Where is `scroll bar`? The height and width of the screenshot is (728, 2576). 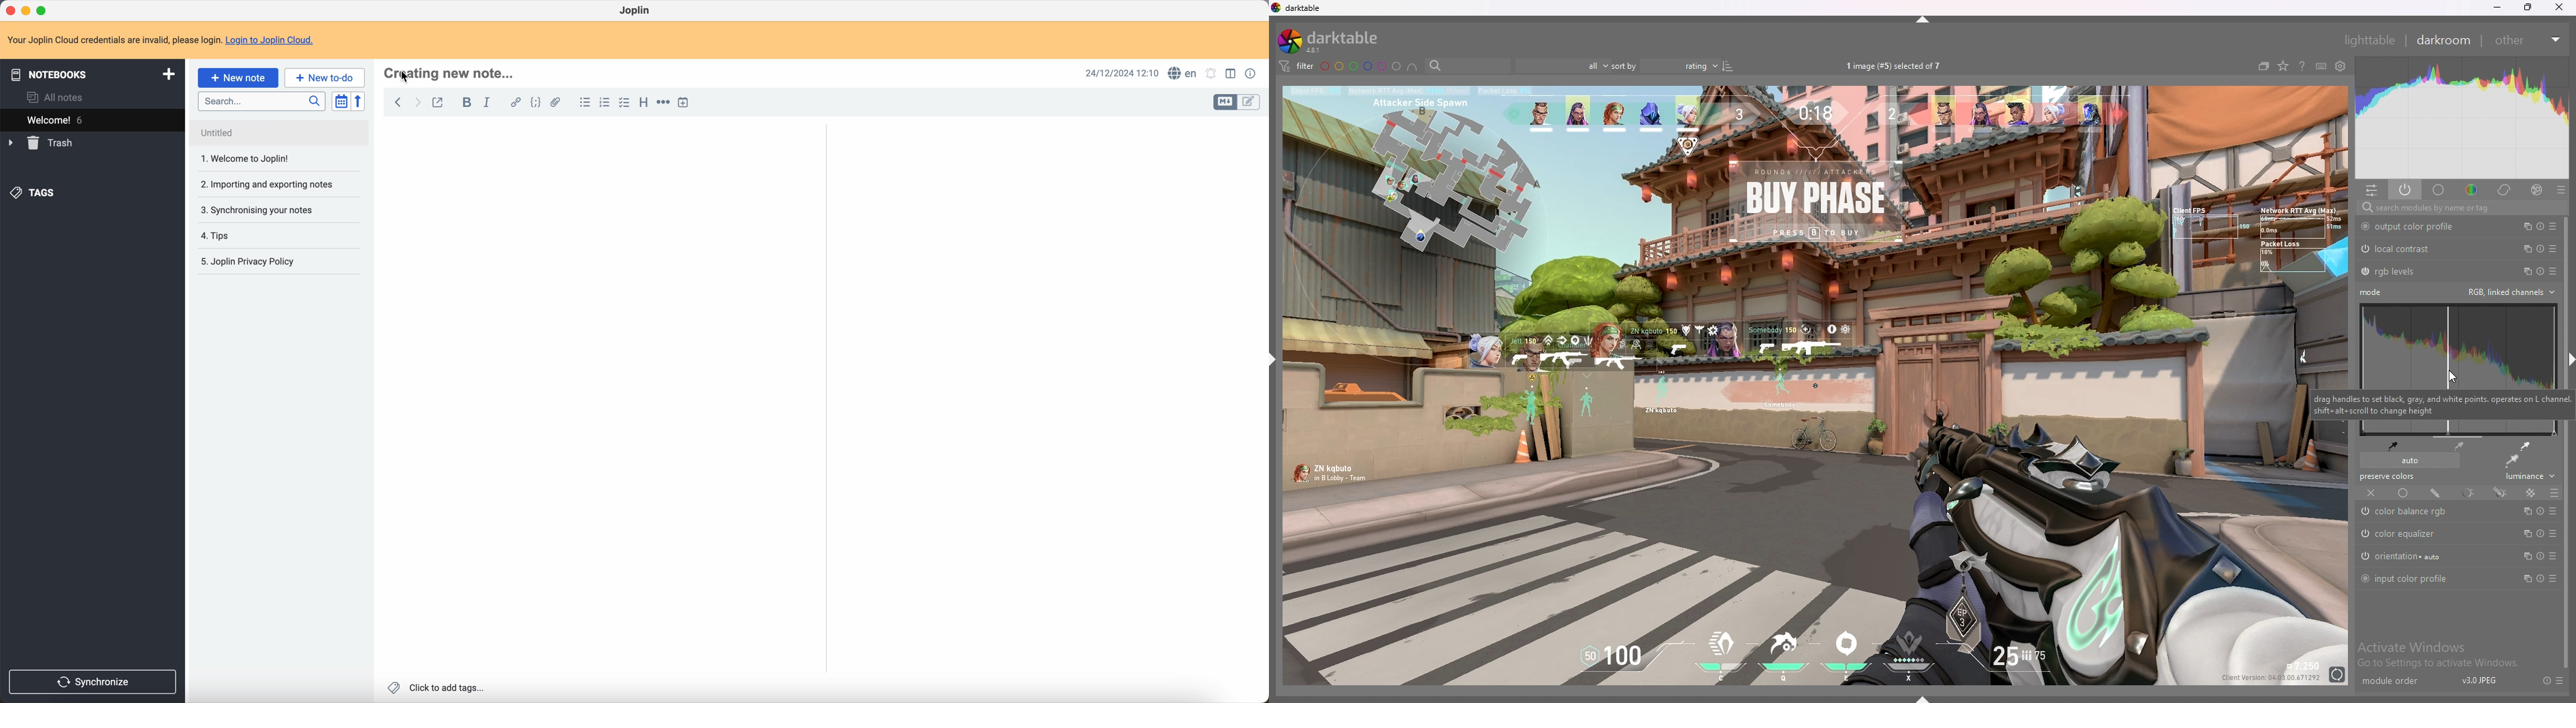 scroll bar is located at coordinates (2564, 441).